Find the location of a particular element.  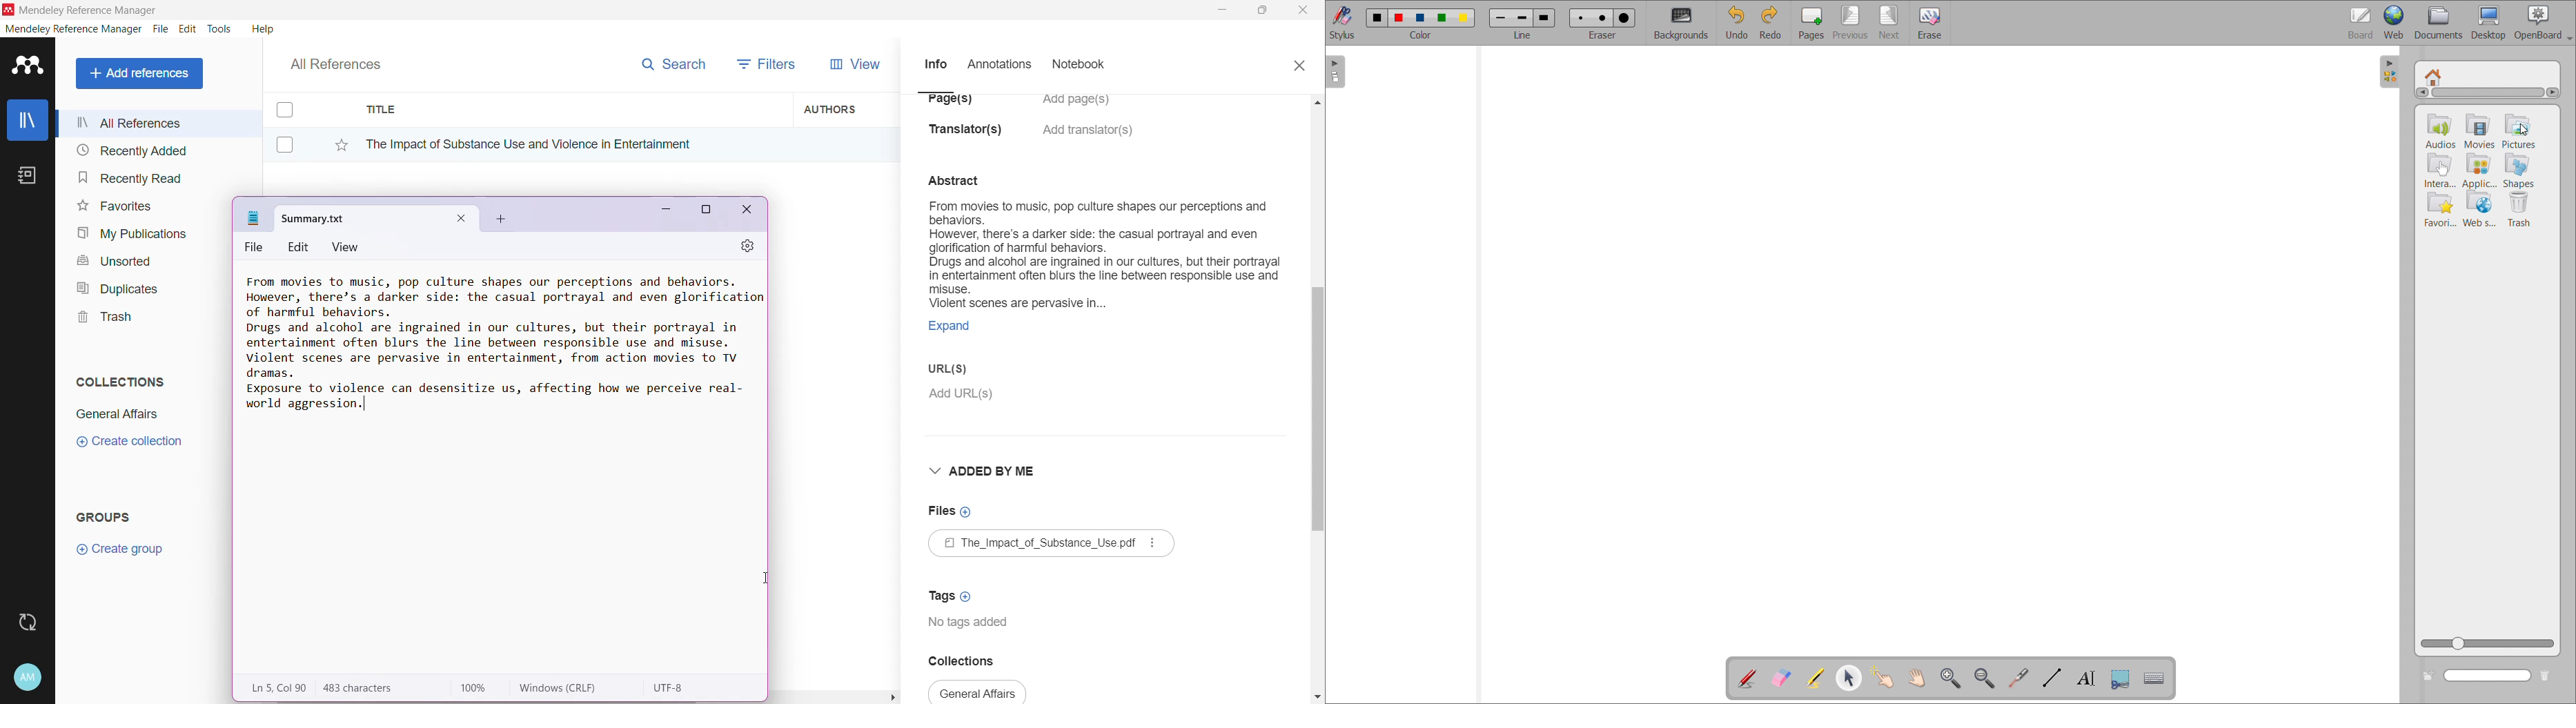

Number of Characters in the pasted text is located at coordinates (370, 688).